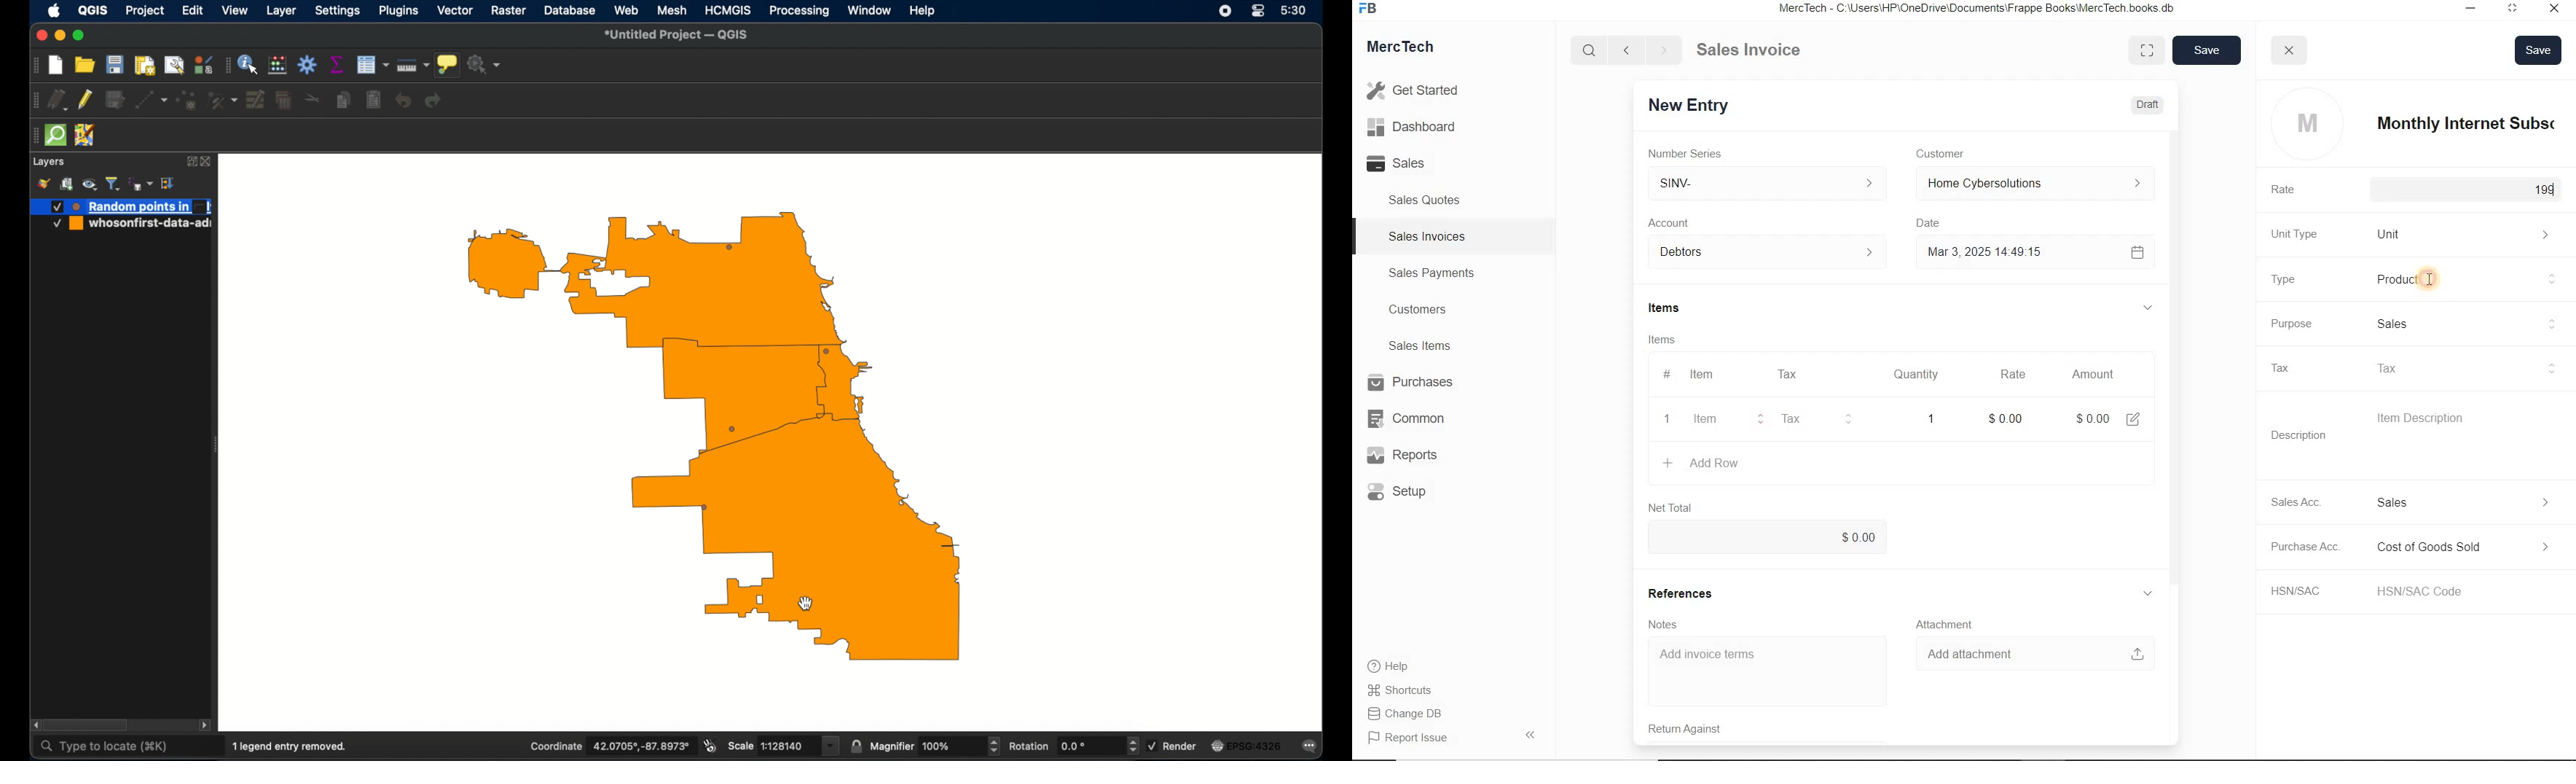 The height and width of the screenshot is (784, 2576). I want to click on view, so click(236, 11).